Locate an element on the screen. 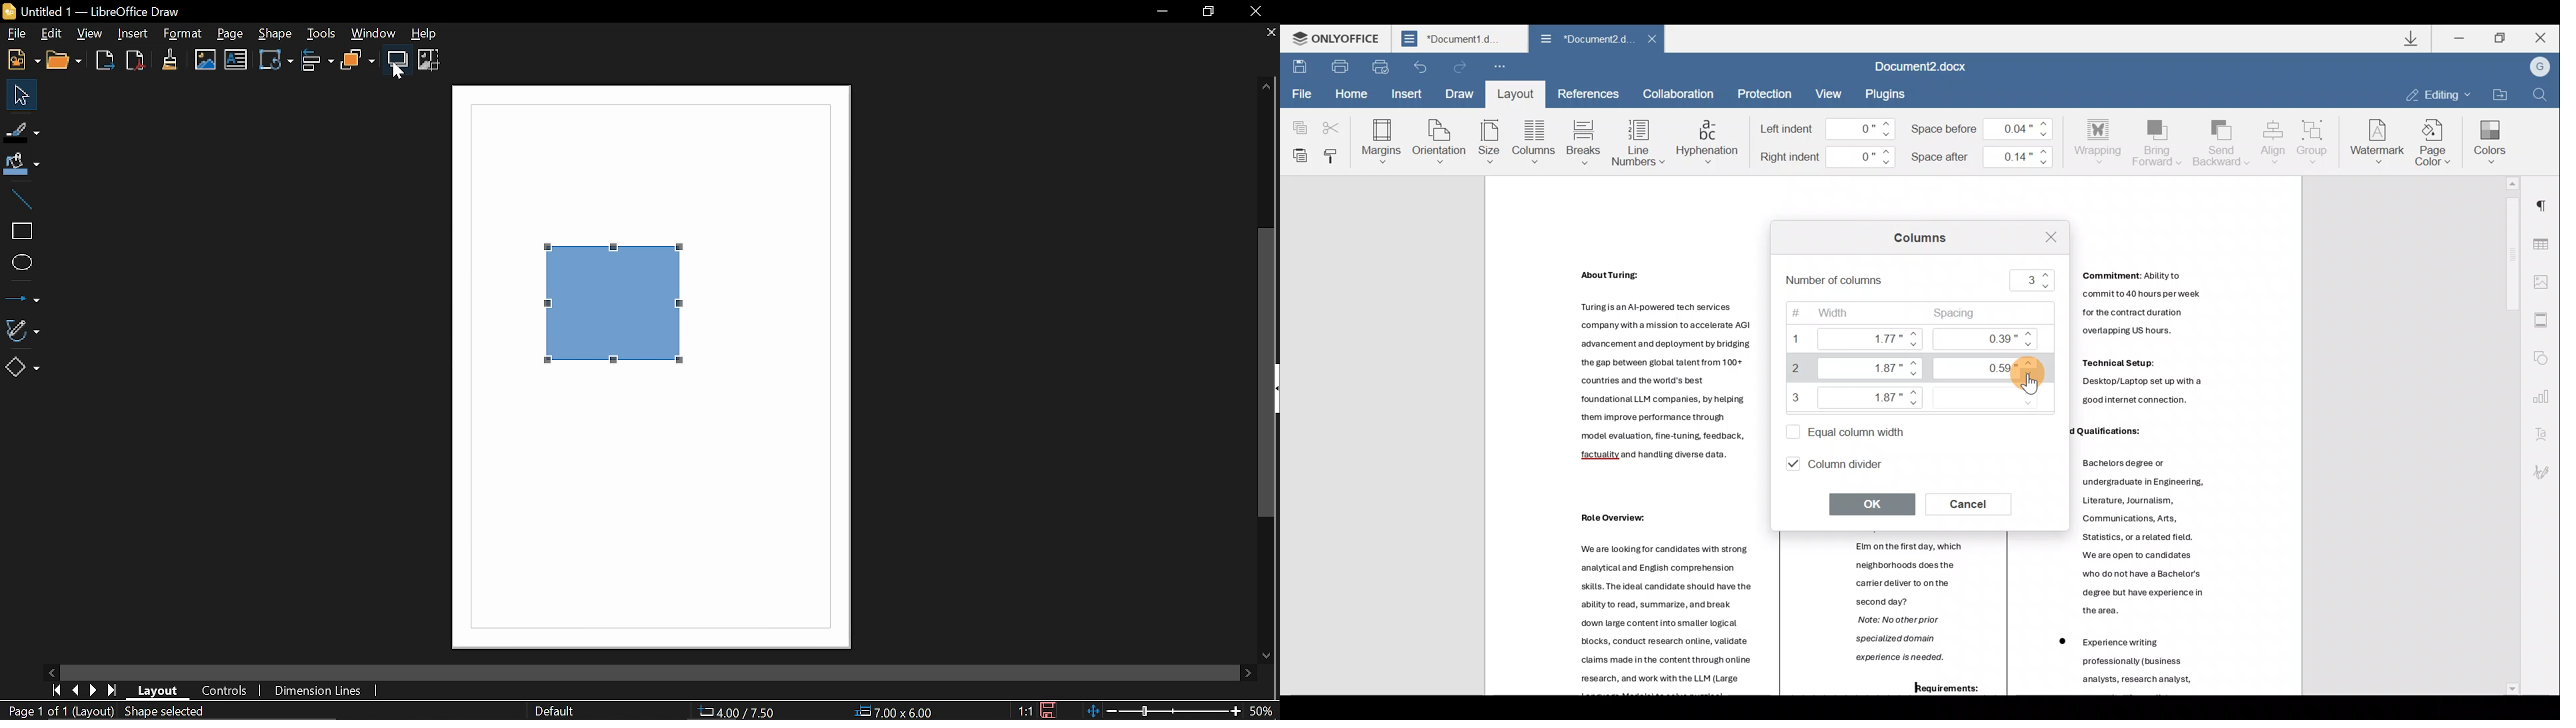 The image size is (2576, 728).  is located at coordinates (2143, 311).